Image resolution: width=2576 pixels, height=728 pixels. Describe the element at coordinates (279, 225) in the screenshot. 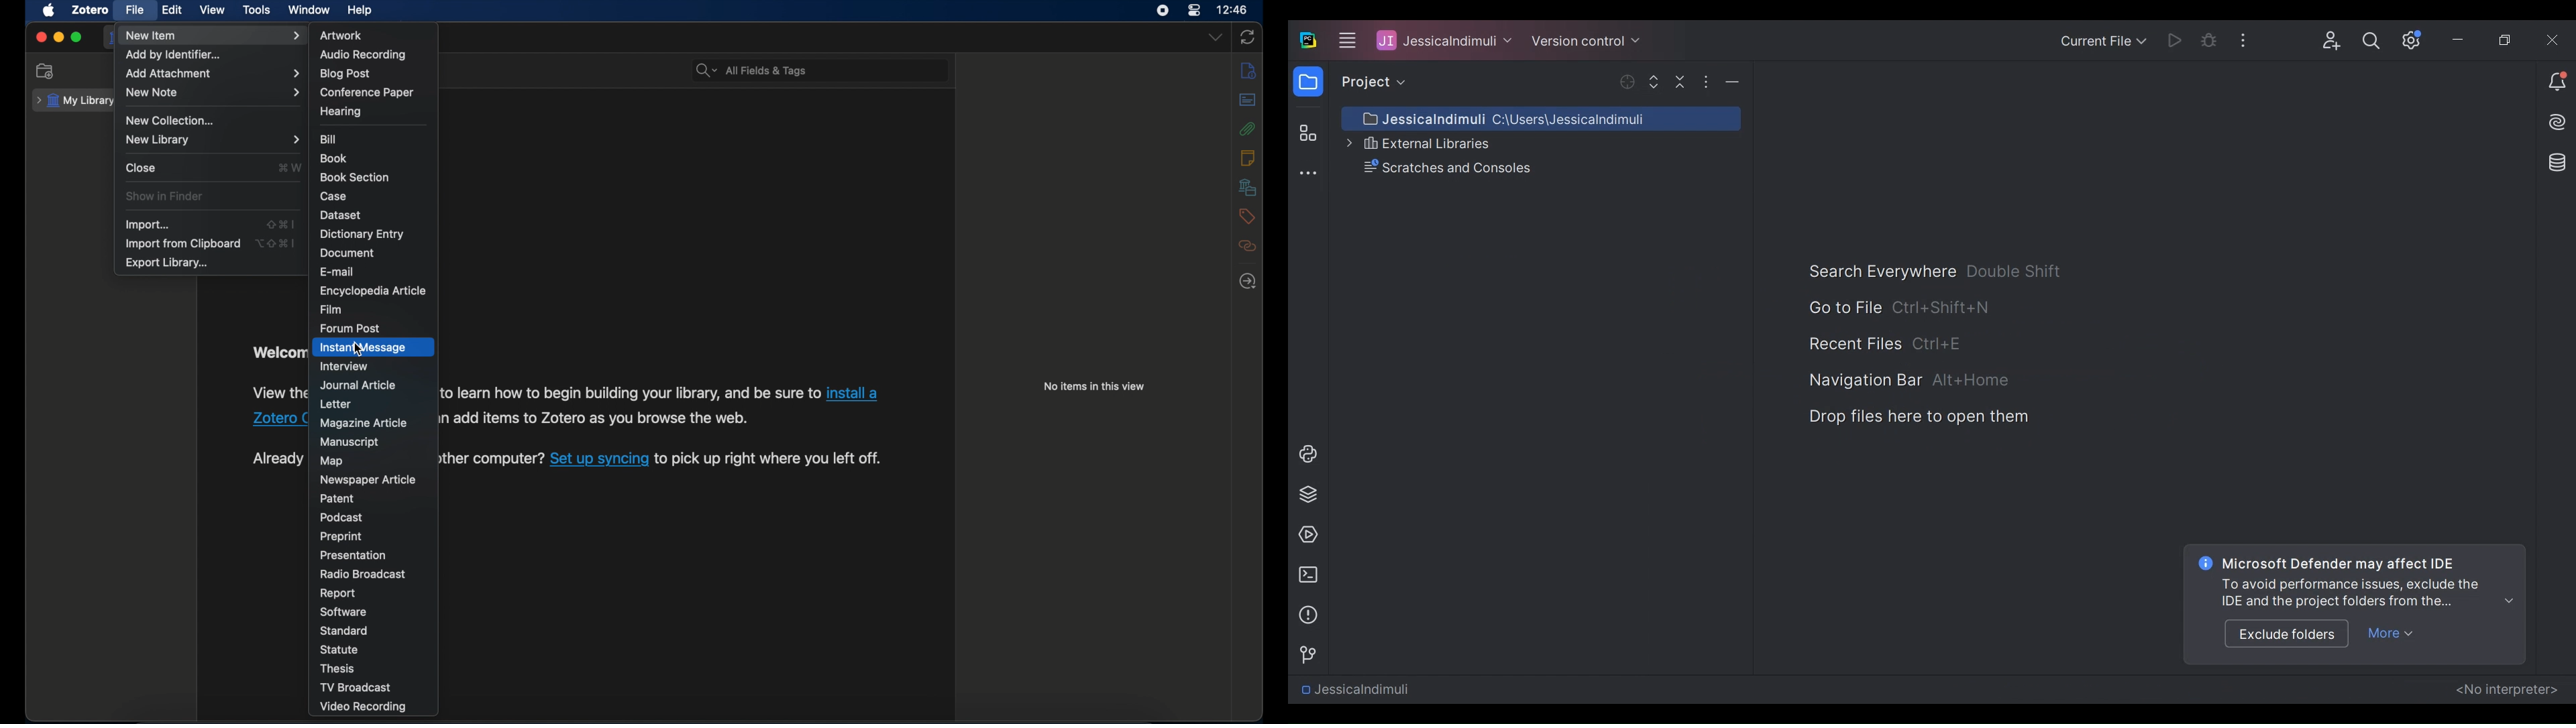

I see `shortcut` at that location.